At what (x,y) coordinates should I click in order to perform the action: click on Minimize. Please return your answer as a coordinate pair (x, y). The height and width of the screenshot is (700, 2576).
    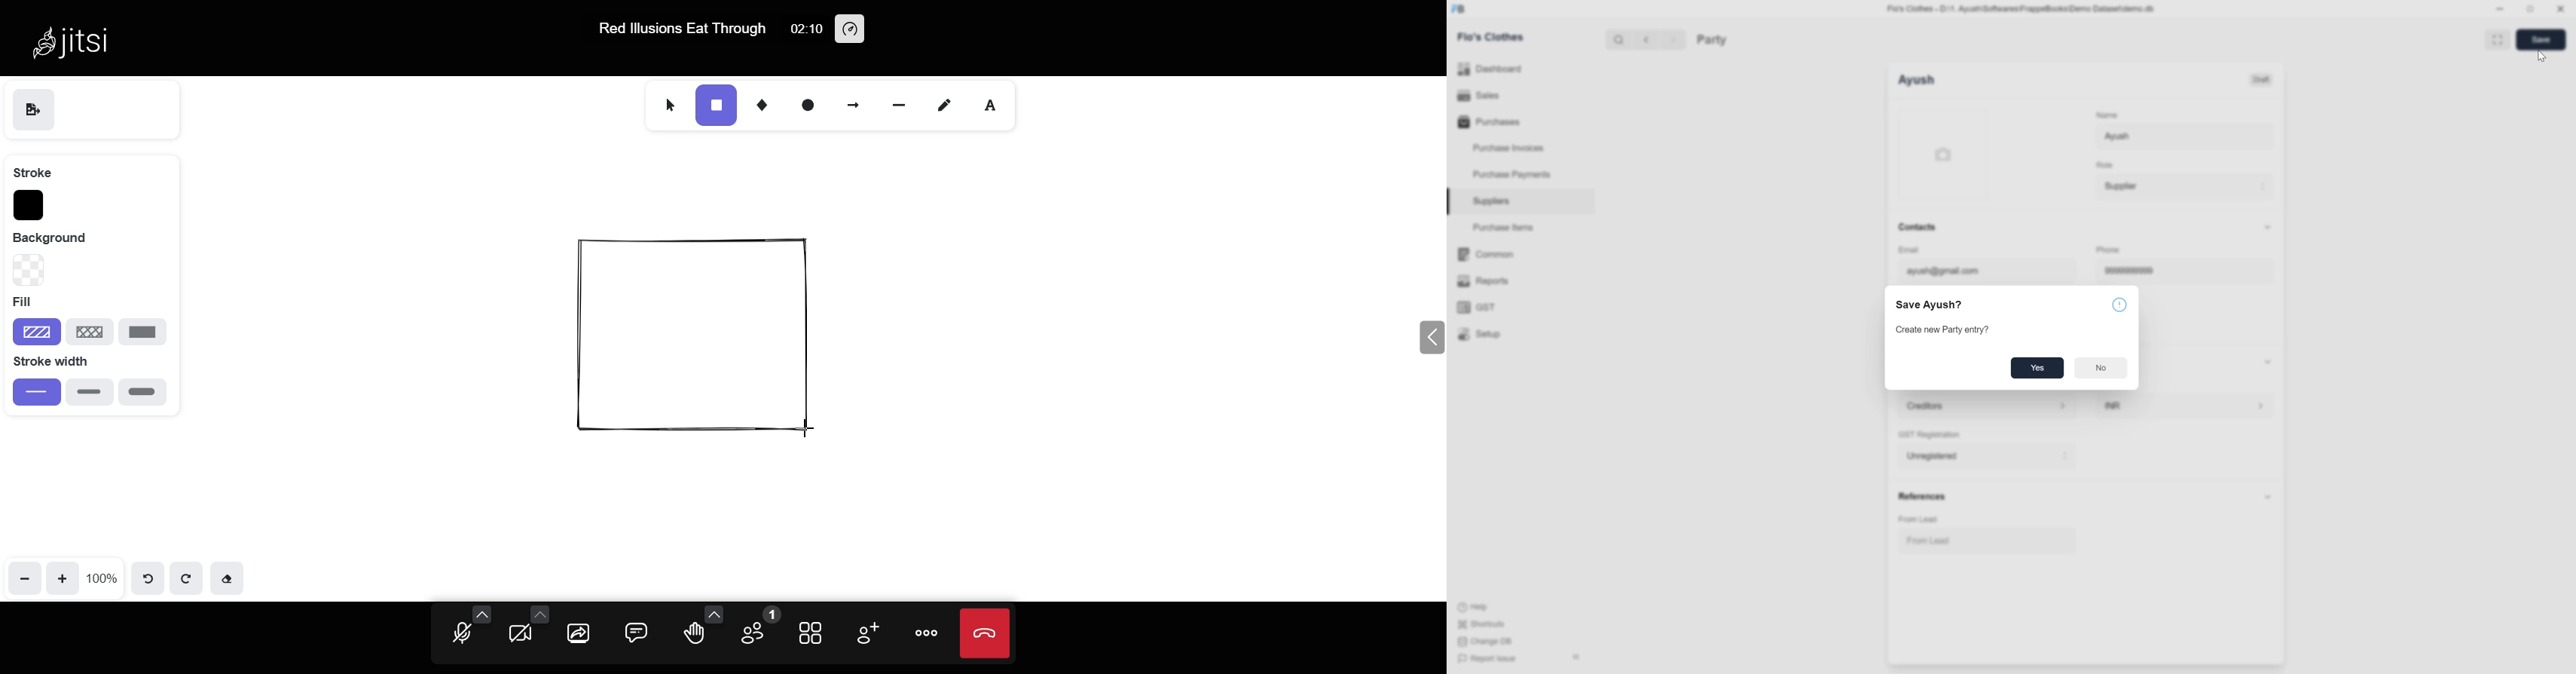
    Looking at the image, I should click on (2500, 9).